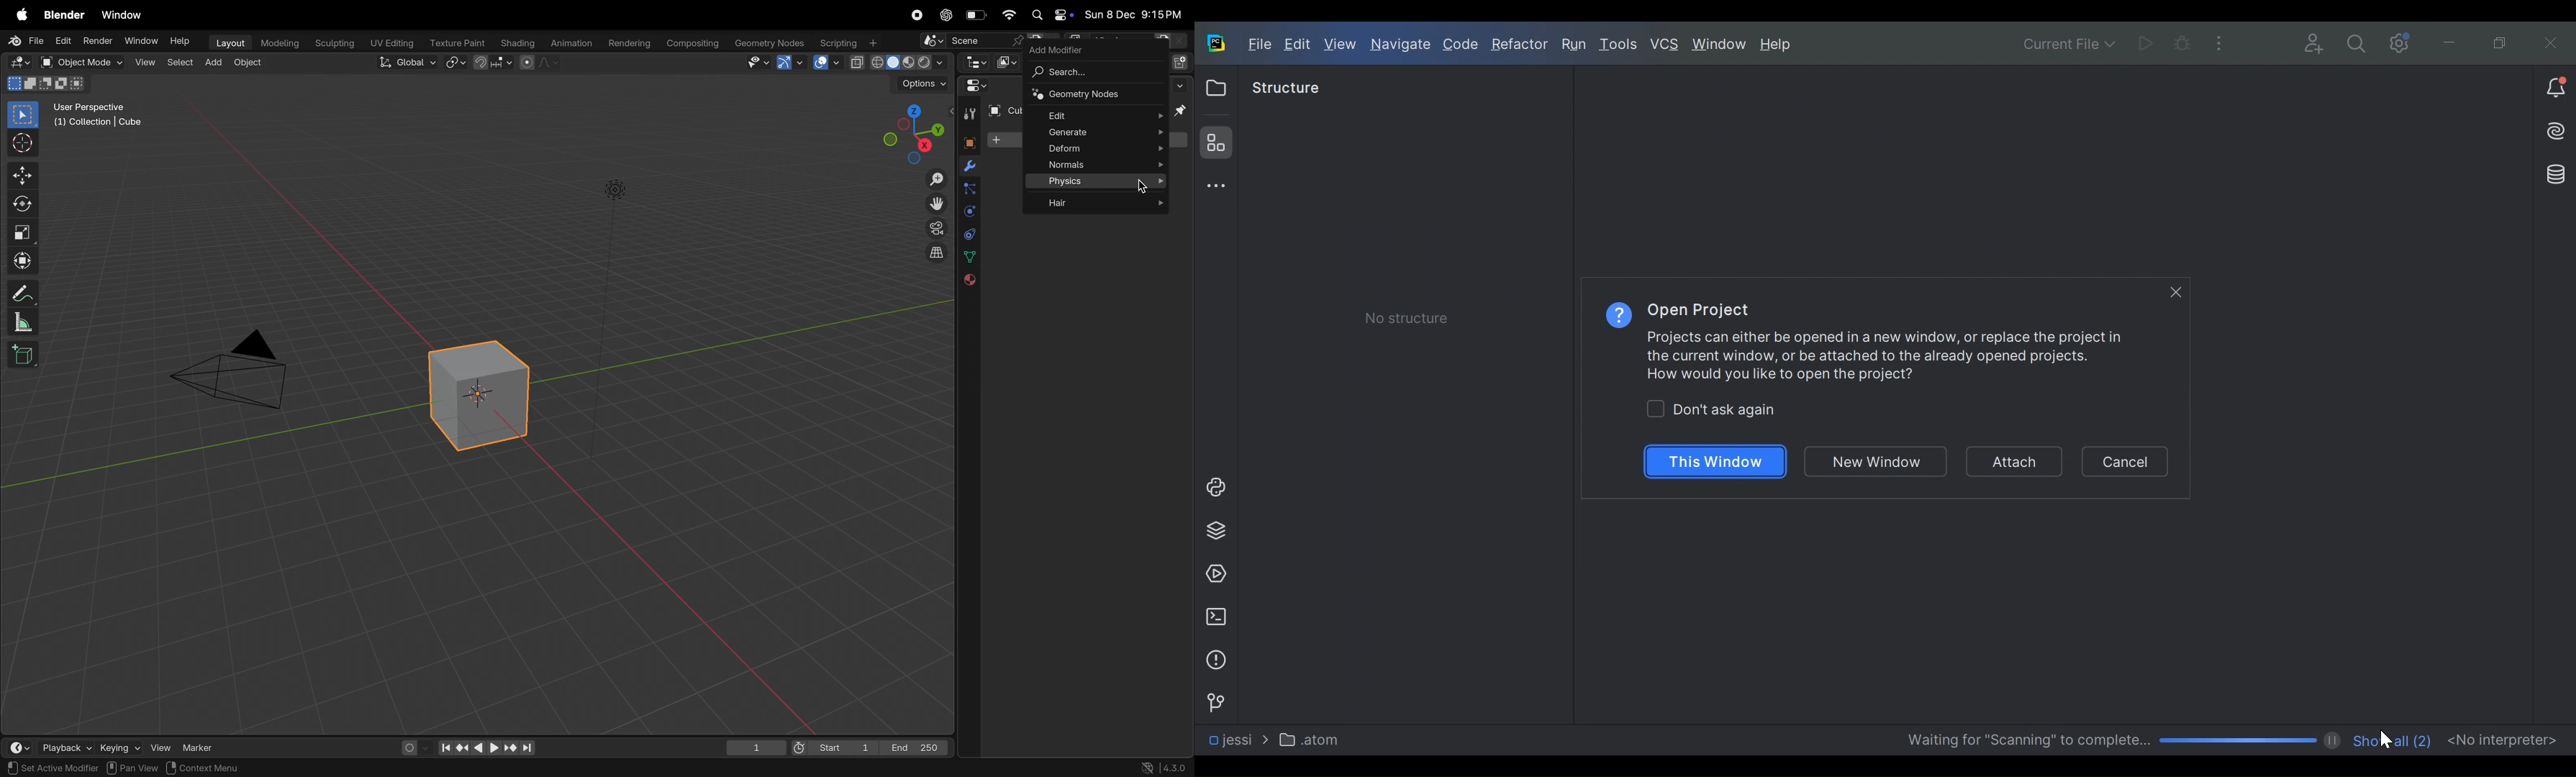 The height and width of the screenshot is (784, 2576). What do you see at coordinates (97, 125) in the screenshot?
I see `use collection cube` at bounding box center [97, 125].